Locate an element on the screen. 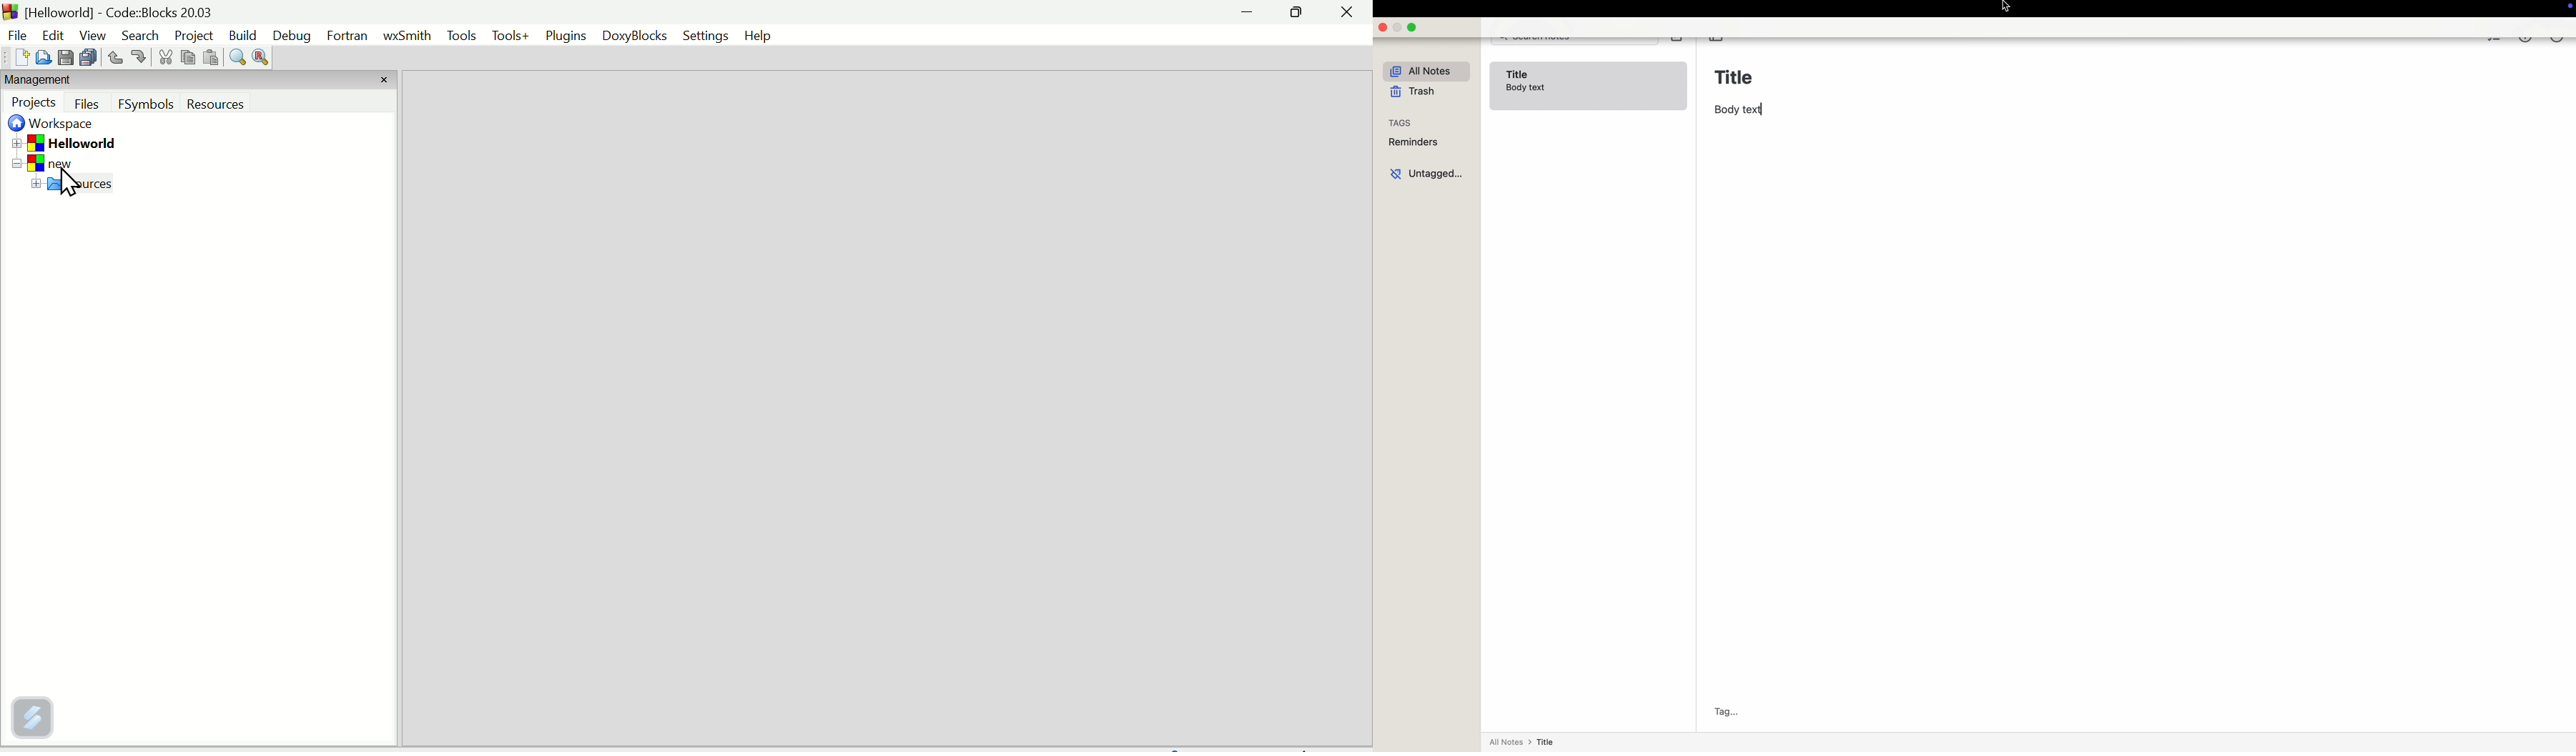  Tag... is located at coordinates (1729, 711).